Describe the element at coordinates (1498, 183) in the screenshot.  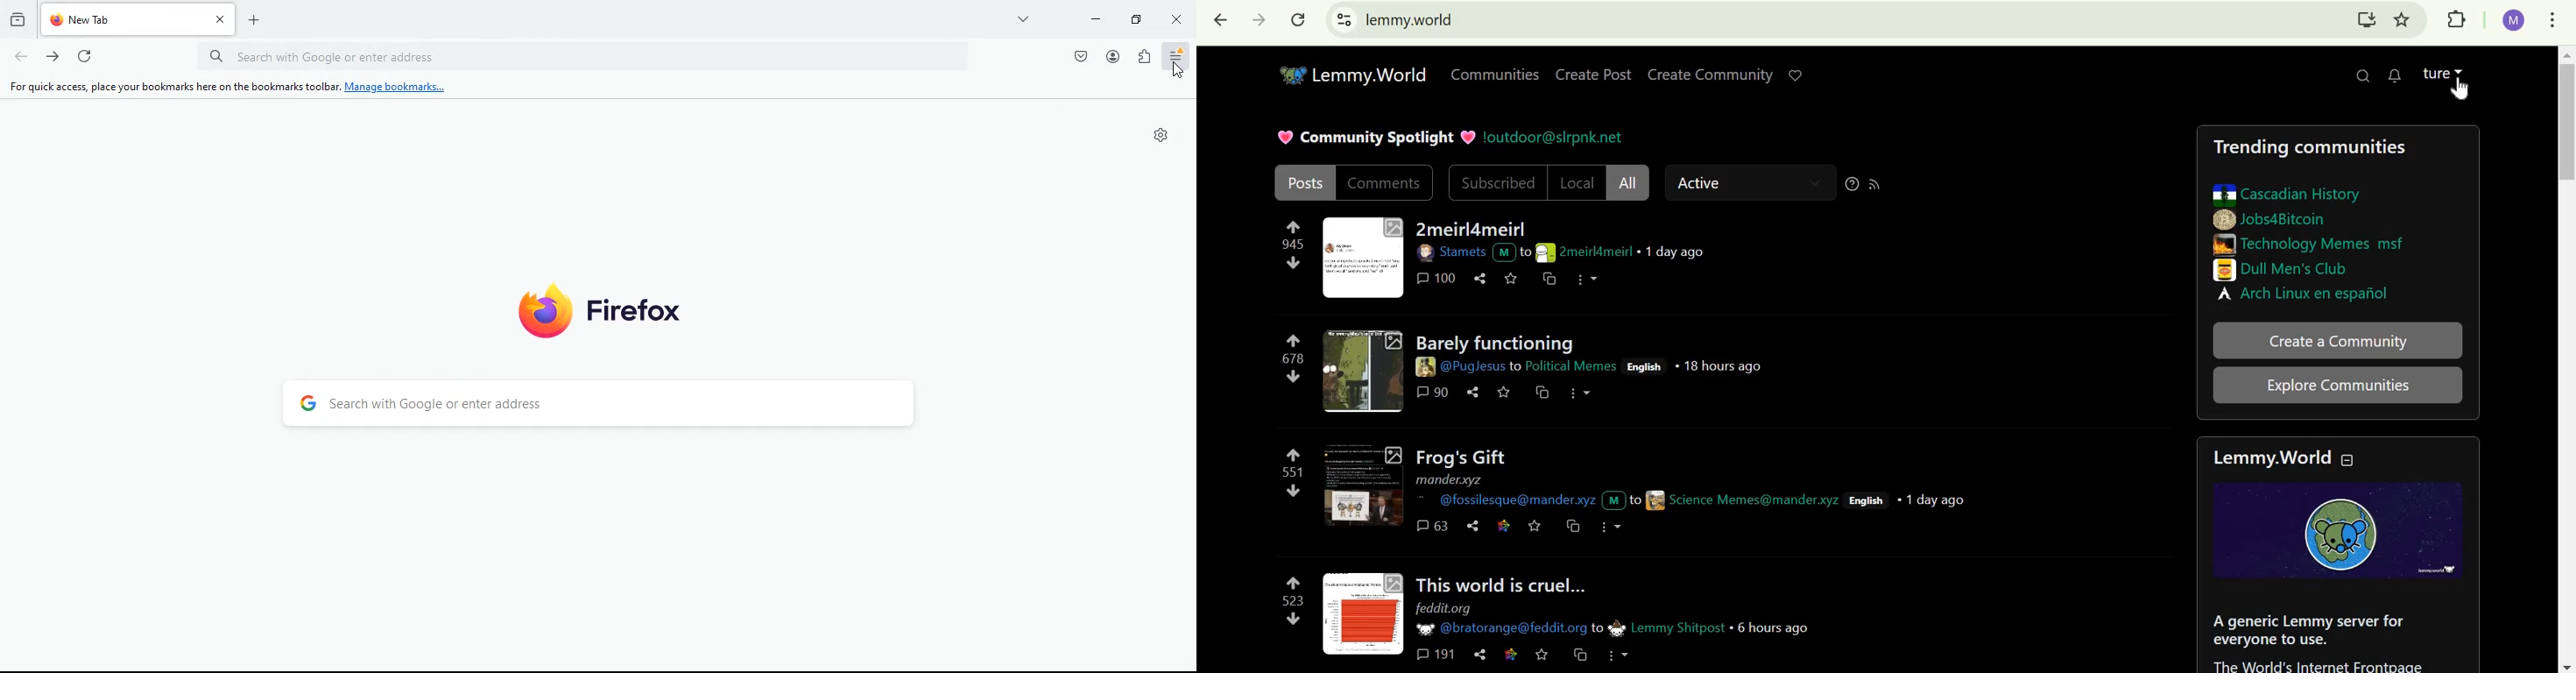
I see `subscribed` at that location.